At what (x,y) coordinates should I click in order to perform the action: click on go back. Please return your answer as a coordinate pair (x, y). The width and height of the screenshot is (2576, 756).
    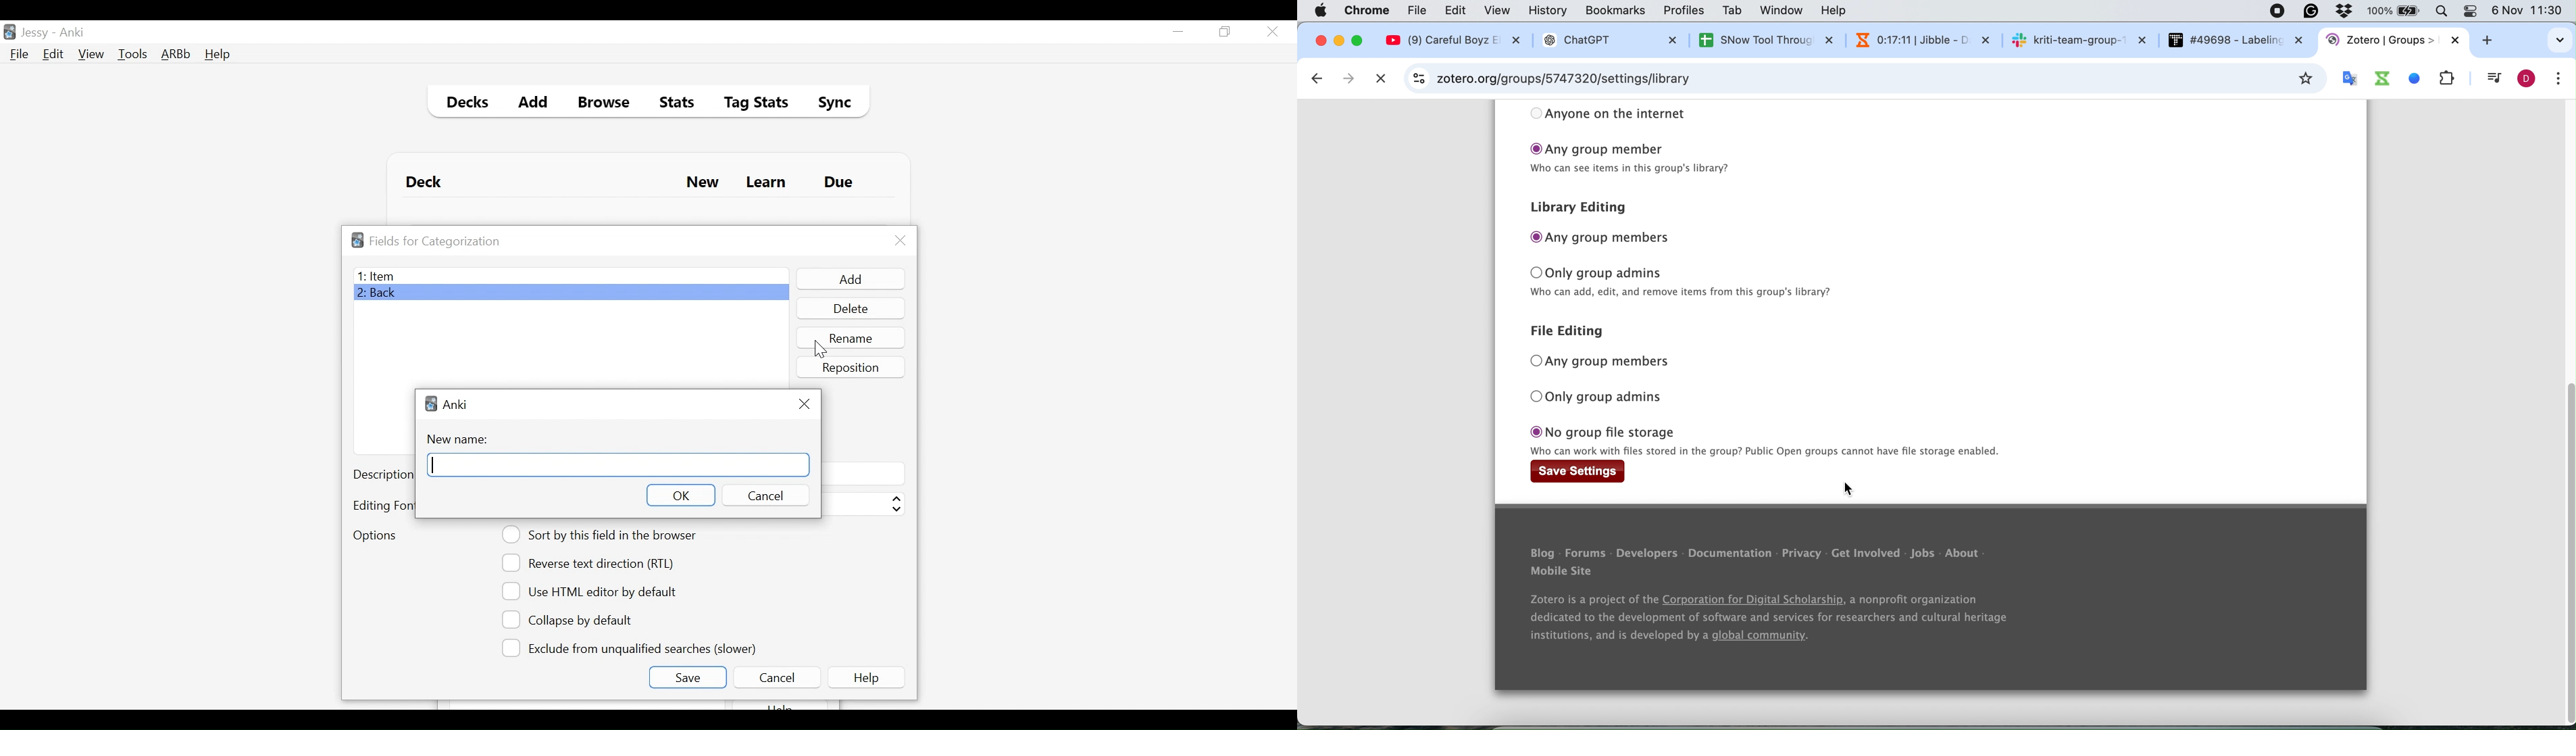
    Looking at the image, I should click on (1316, 78).